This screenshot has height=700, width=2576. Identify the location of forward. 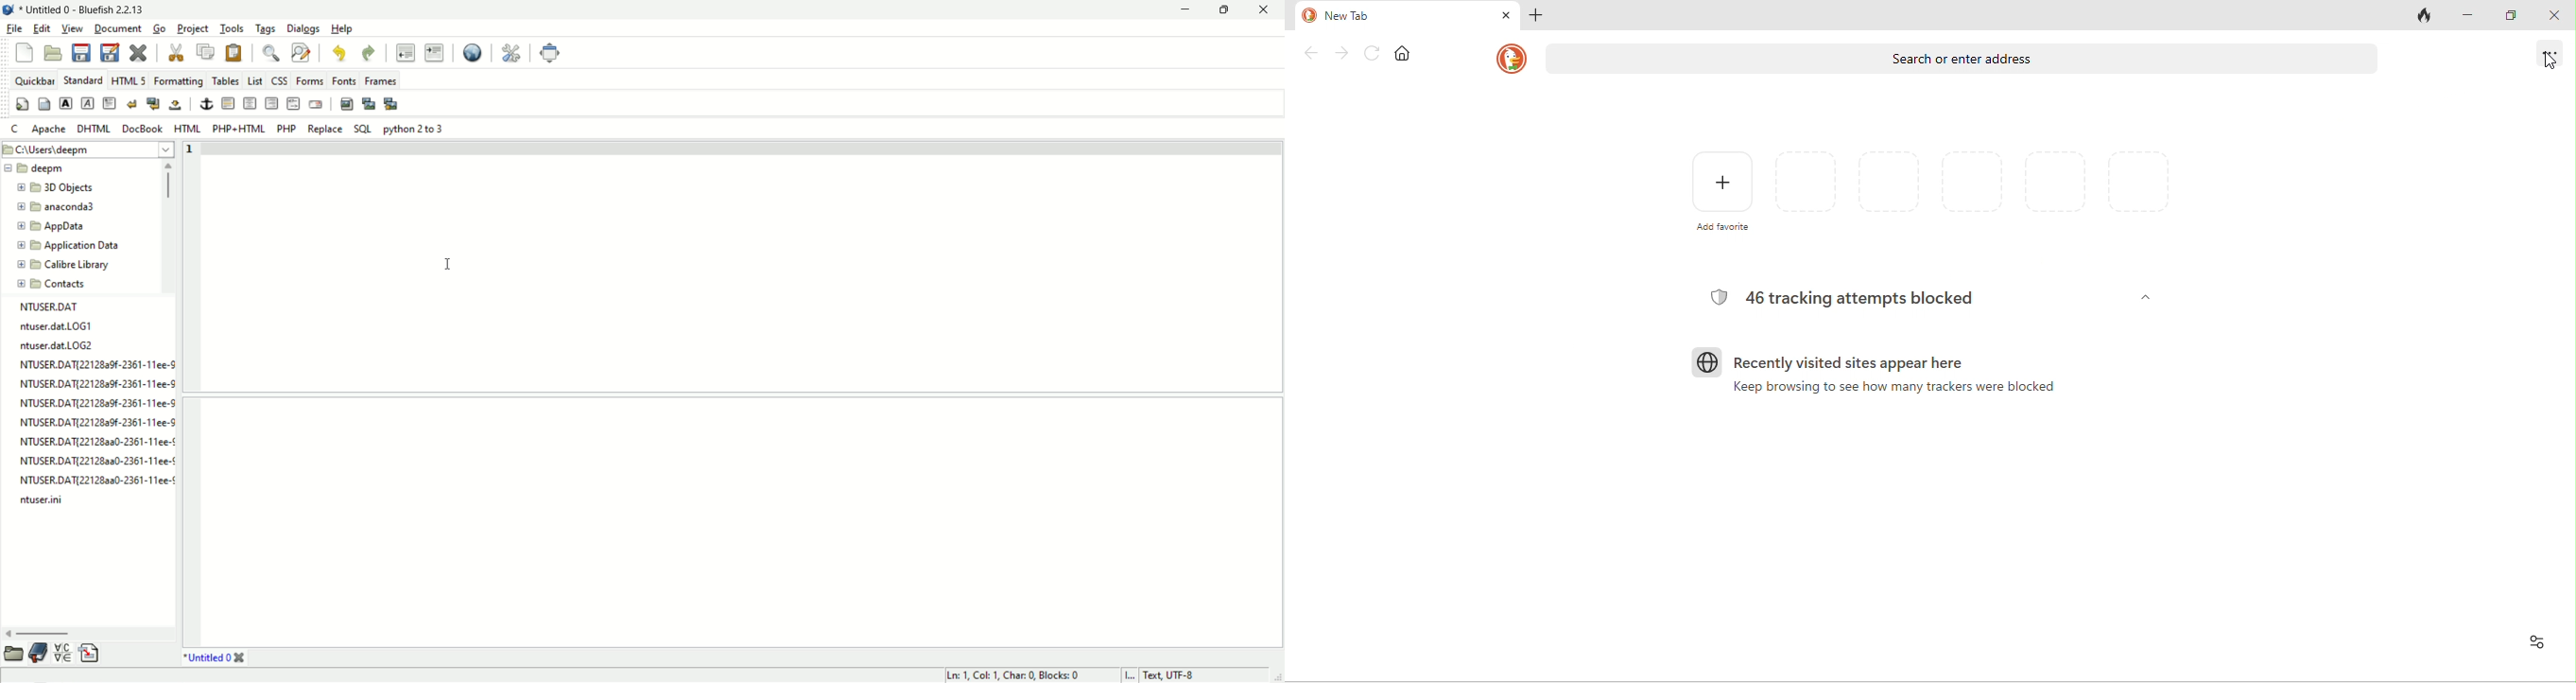
(1342, 54).